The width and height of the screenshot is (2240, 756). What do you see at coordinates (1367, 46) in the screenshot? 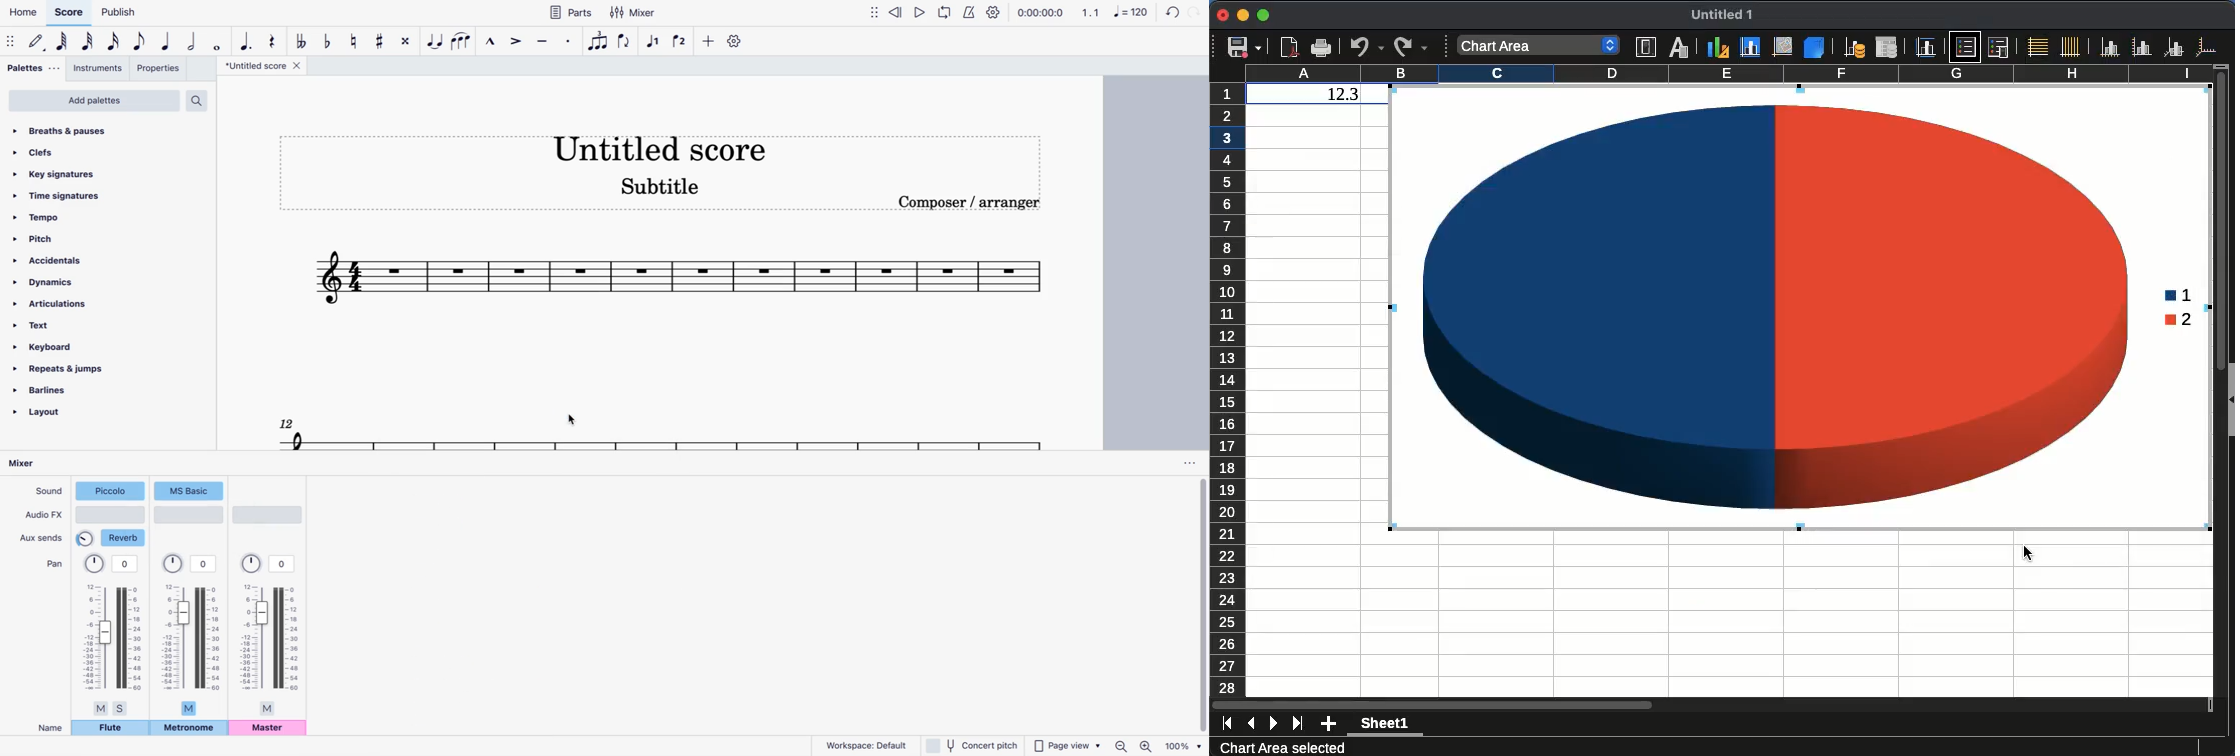
I see `Undo options` at bounding box center [1367, 46].